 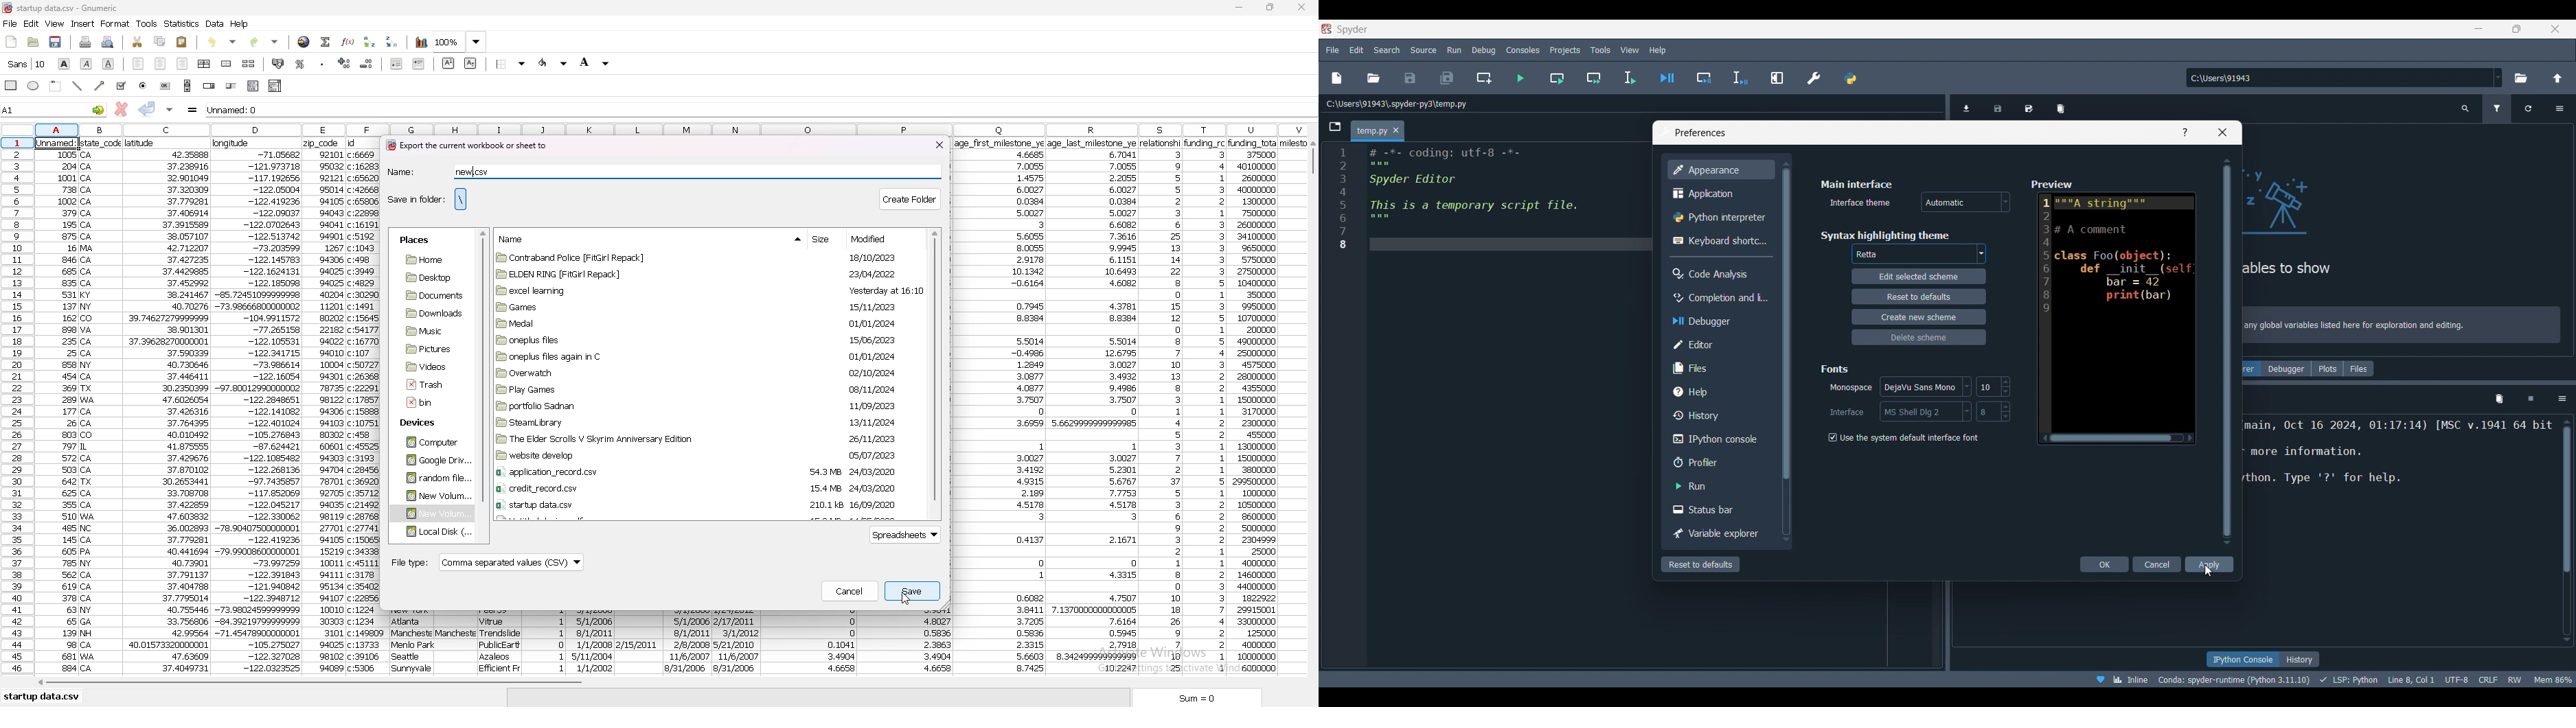 What do you see at coordinates (1523, 49) in the screenshot?
I see `Consoles menu` at bounding box center [1523, 49].